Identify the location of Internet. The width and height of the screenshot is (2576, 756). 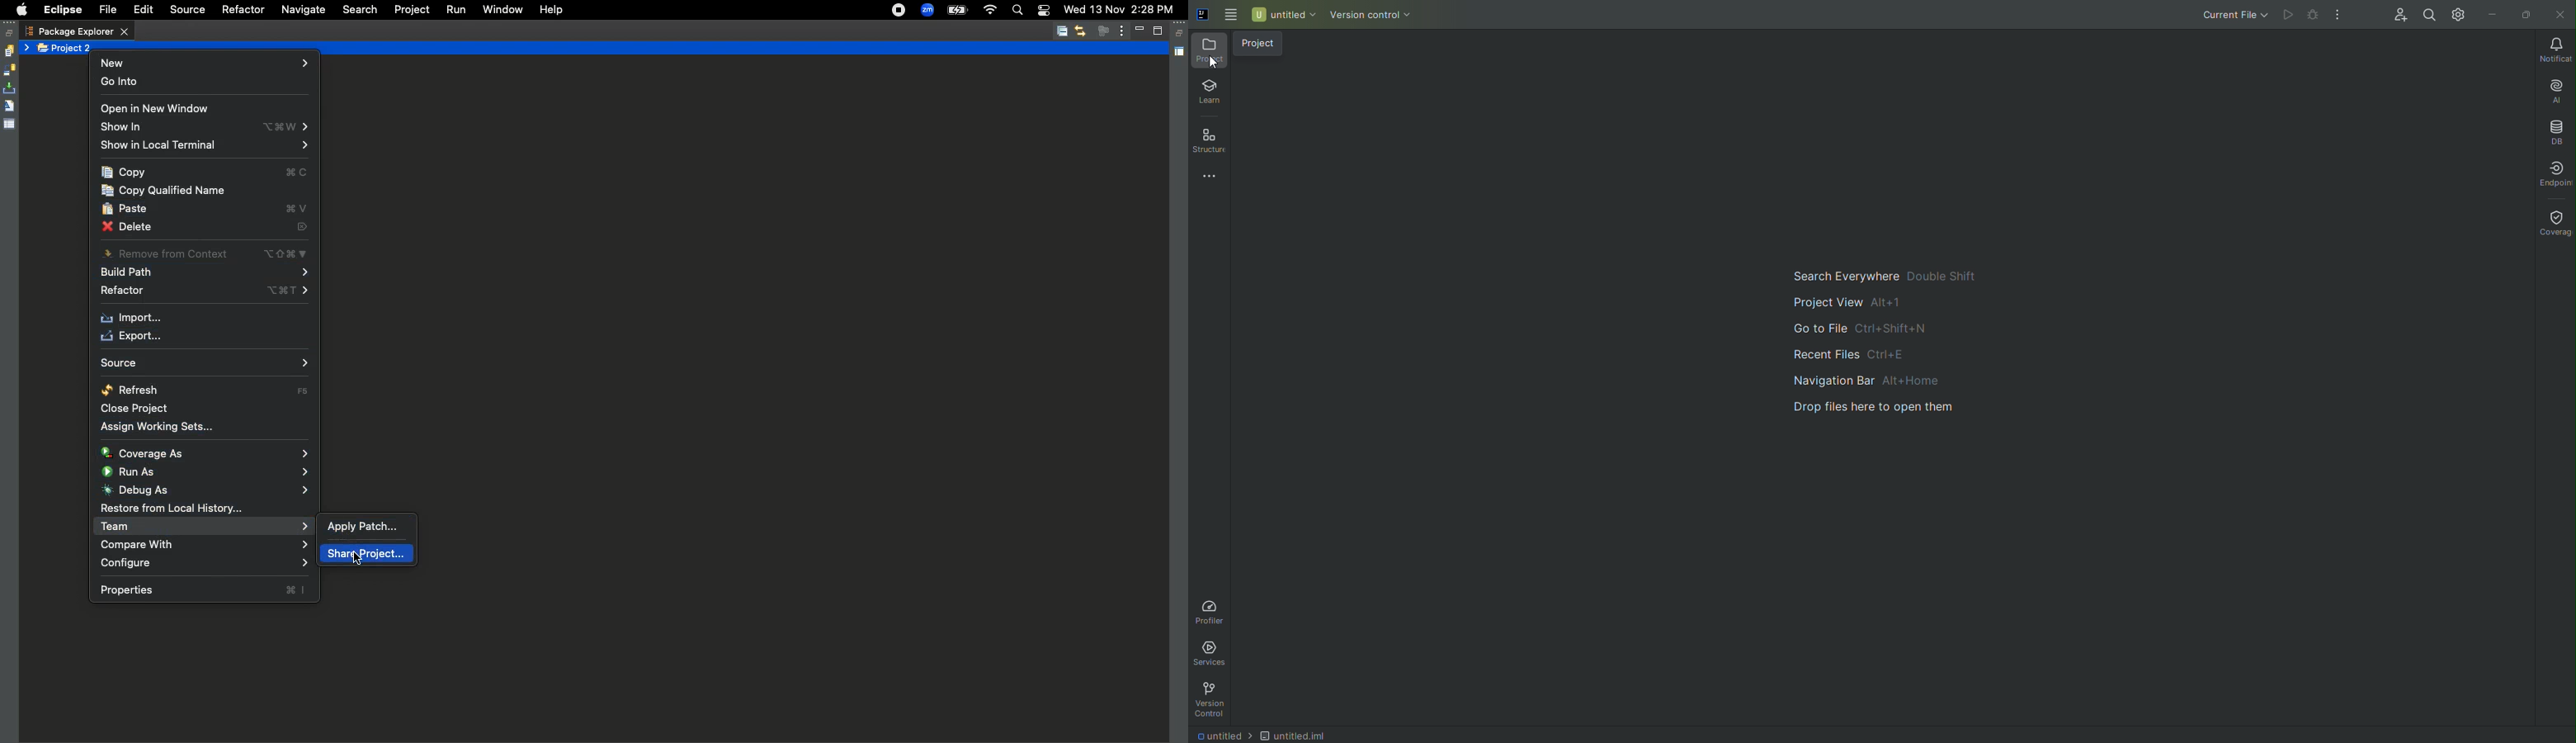
(989, 11).